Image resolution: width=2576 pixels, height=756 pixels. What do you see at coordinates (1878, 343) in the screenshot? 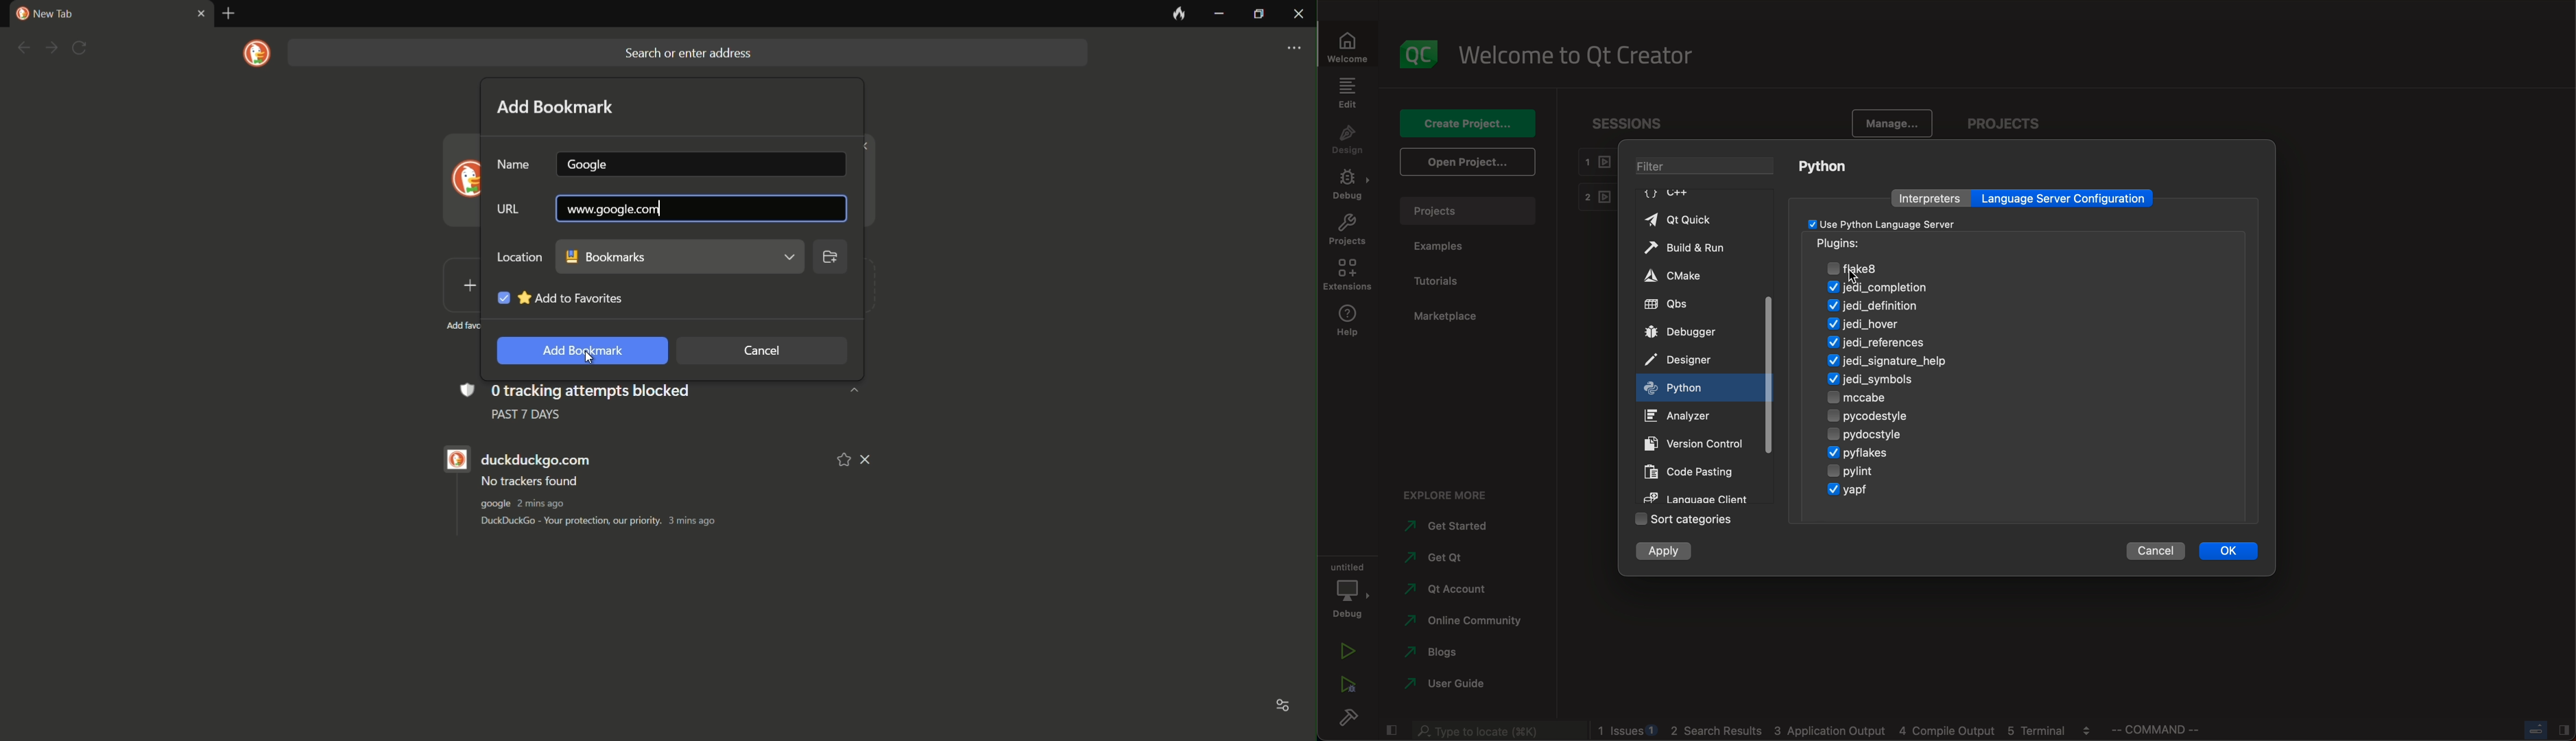
I see `refernces` at bounding box center [1878, 343].